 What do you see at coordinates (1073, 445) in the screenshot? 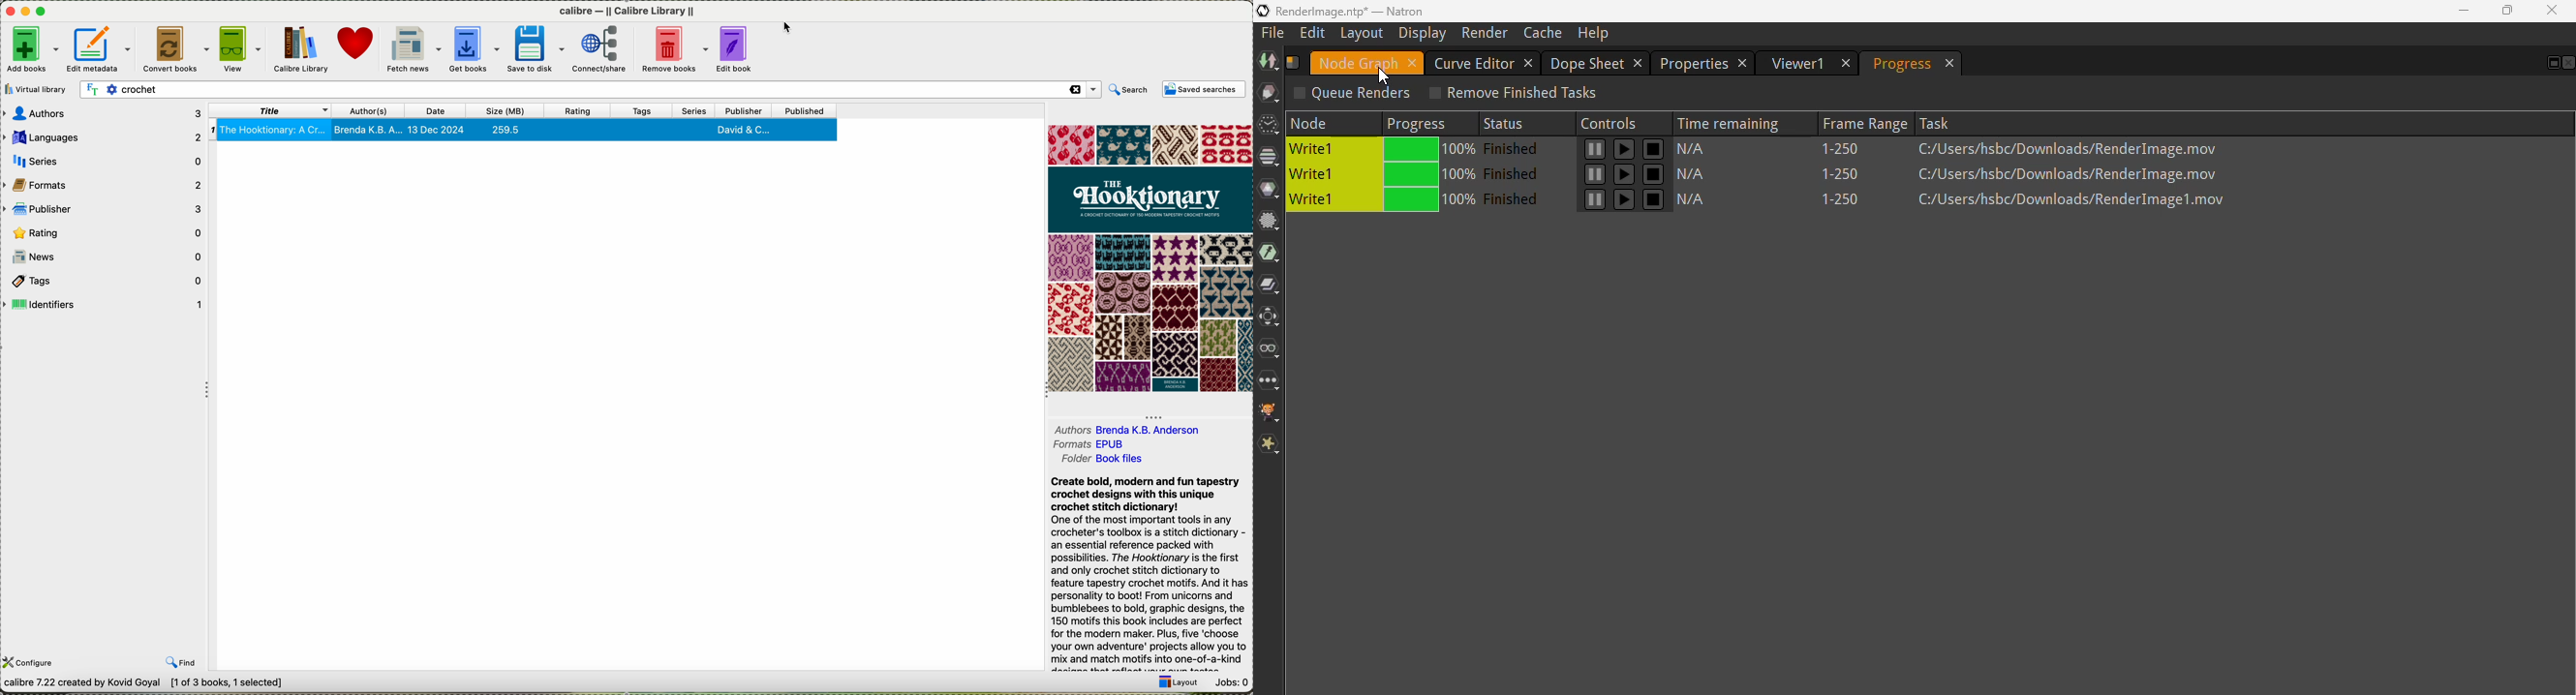
I see `ids ` at bounding box center [1073, 445].